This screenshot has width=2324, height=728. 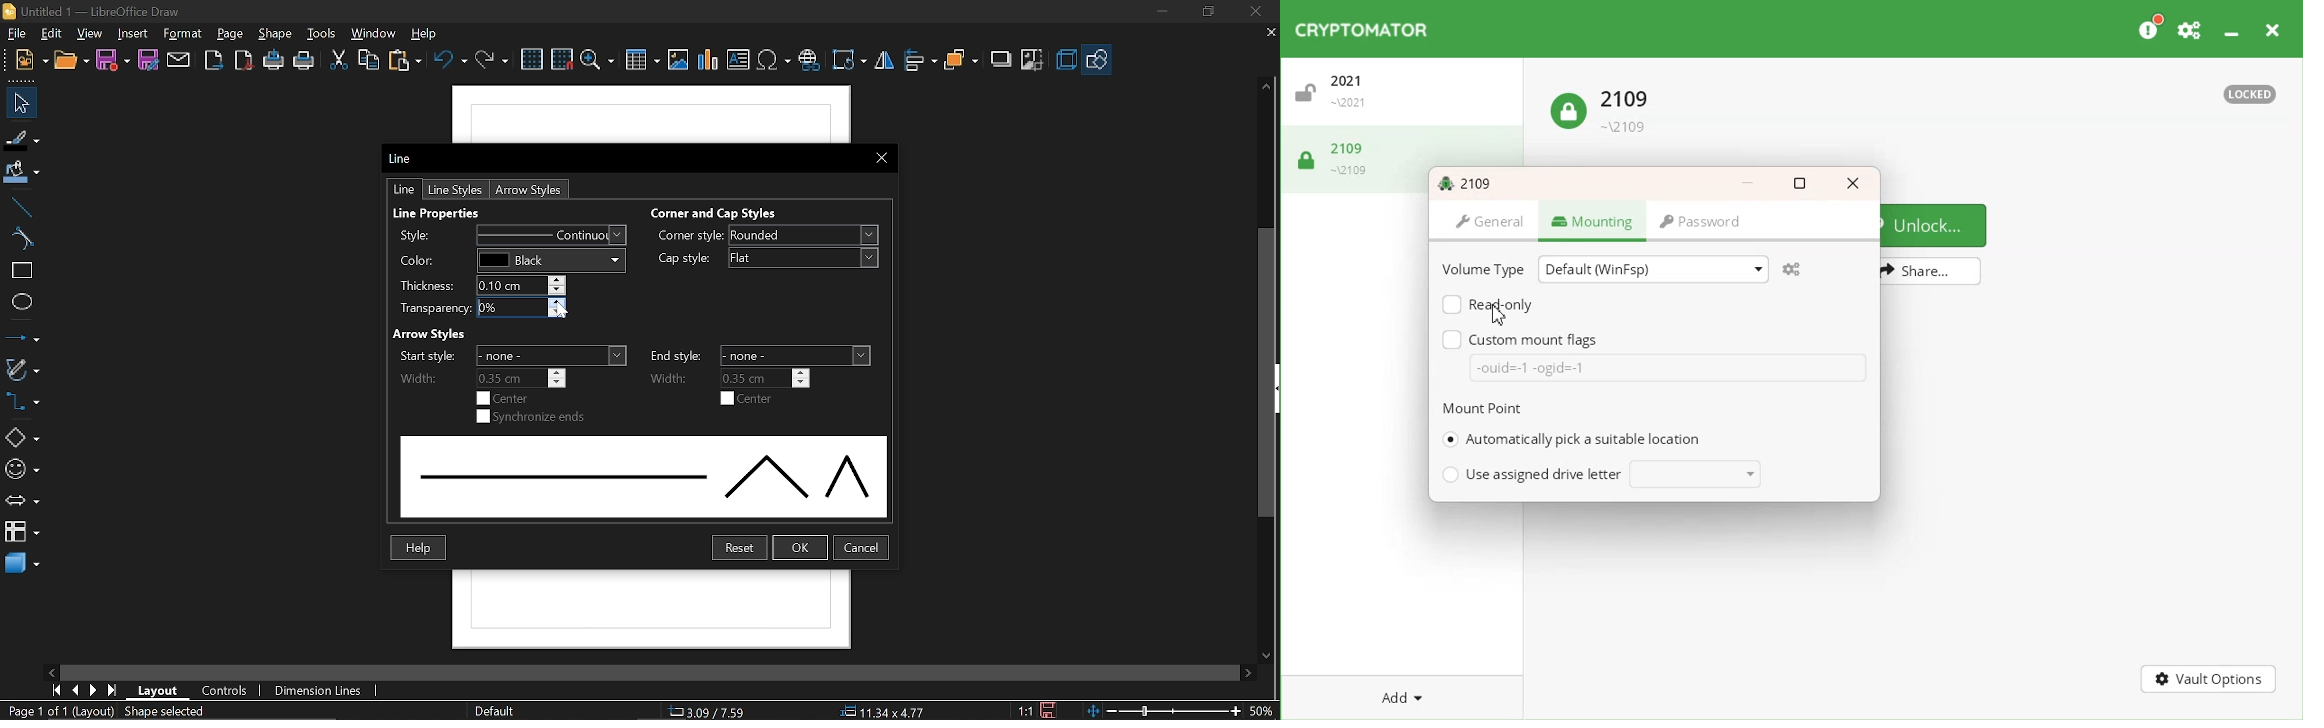 What do you see at coordinates (507, 259) in the screenshot?
I see `Color` at bounding box center [507, 259].